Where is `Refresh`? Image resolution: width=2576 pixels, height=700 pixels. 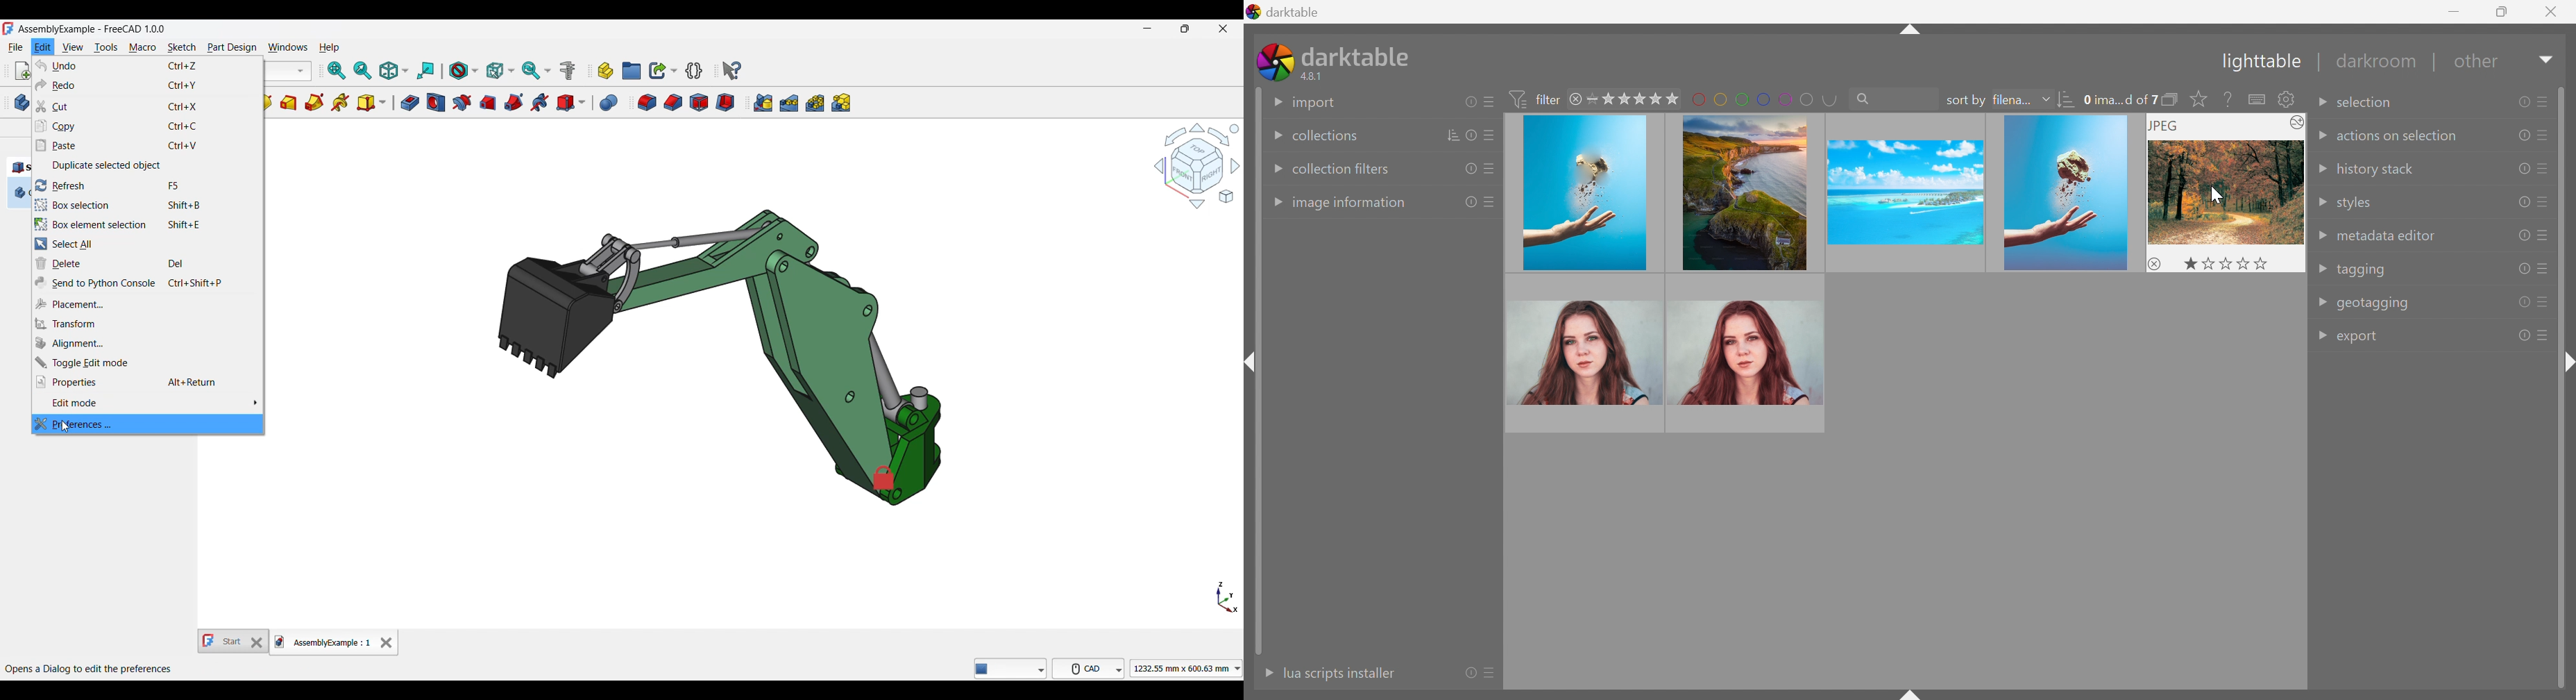
Refresh is located at coordinates (148, 185).